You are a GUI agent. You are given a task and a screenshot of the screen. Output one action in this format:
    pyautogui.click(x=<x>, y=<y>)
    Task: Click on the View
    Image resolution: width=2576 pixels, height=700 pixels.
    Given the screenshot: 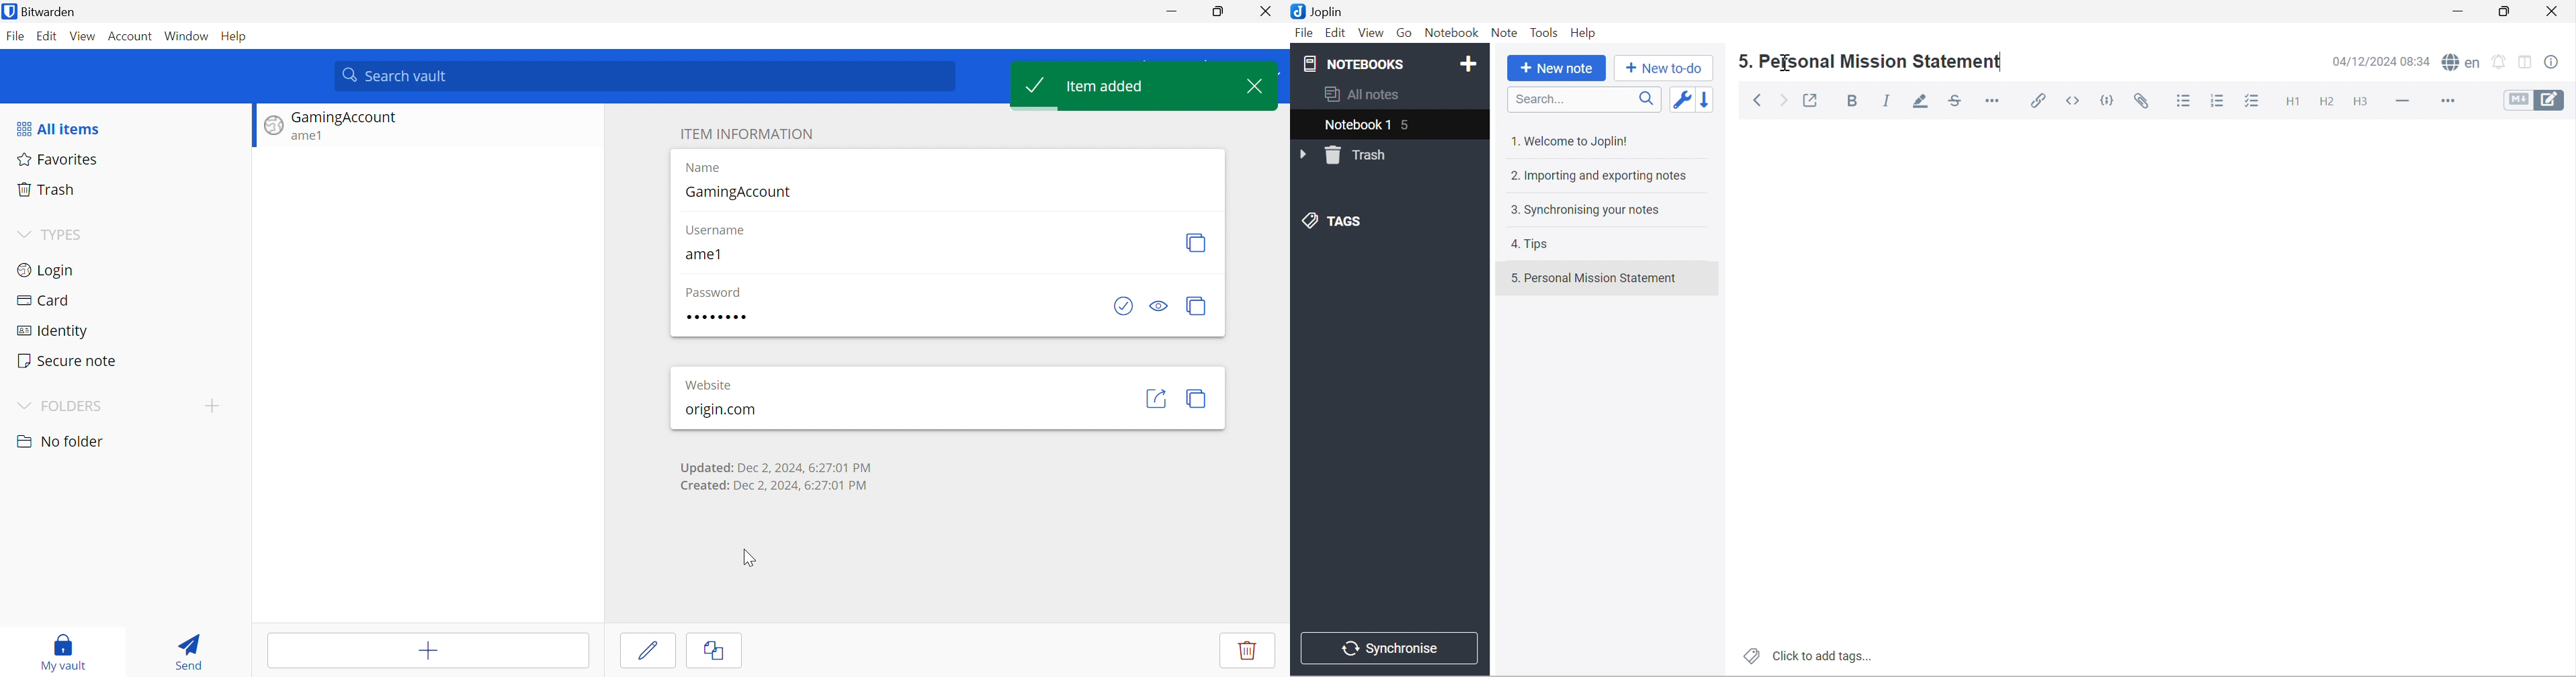 What is the action you would take?
    pyautogui.click(x=85, y=37)
    